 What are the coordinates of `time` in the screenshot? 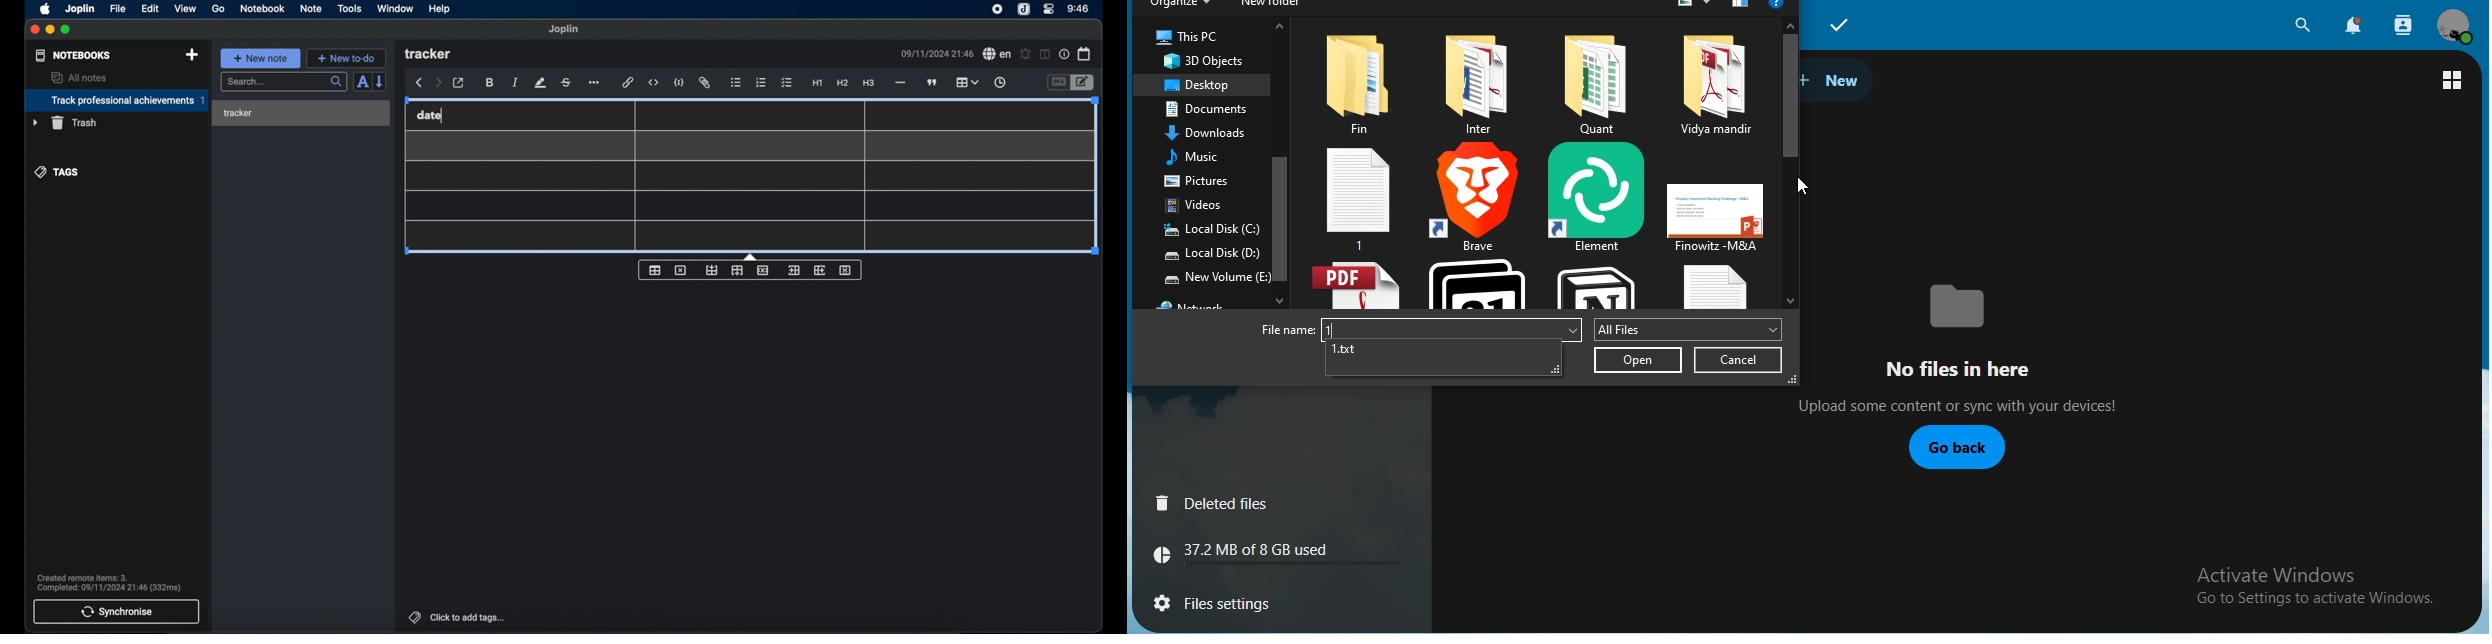 It's located at (1078, 8).